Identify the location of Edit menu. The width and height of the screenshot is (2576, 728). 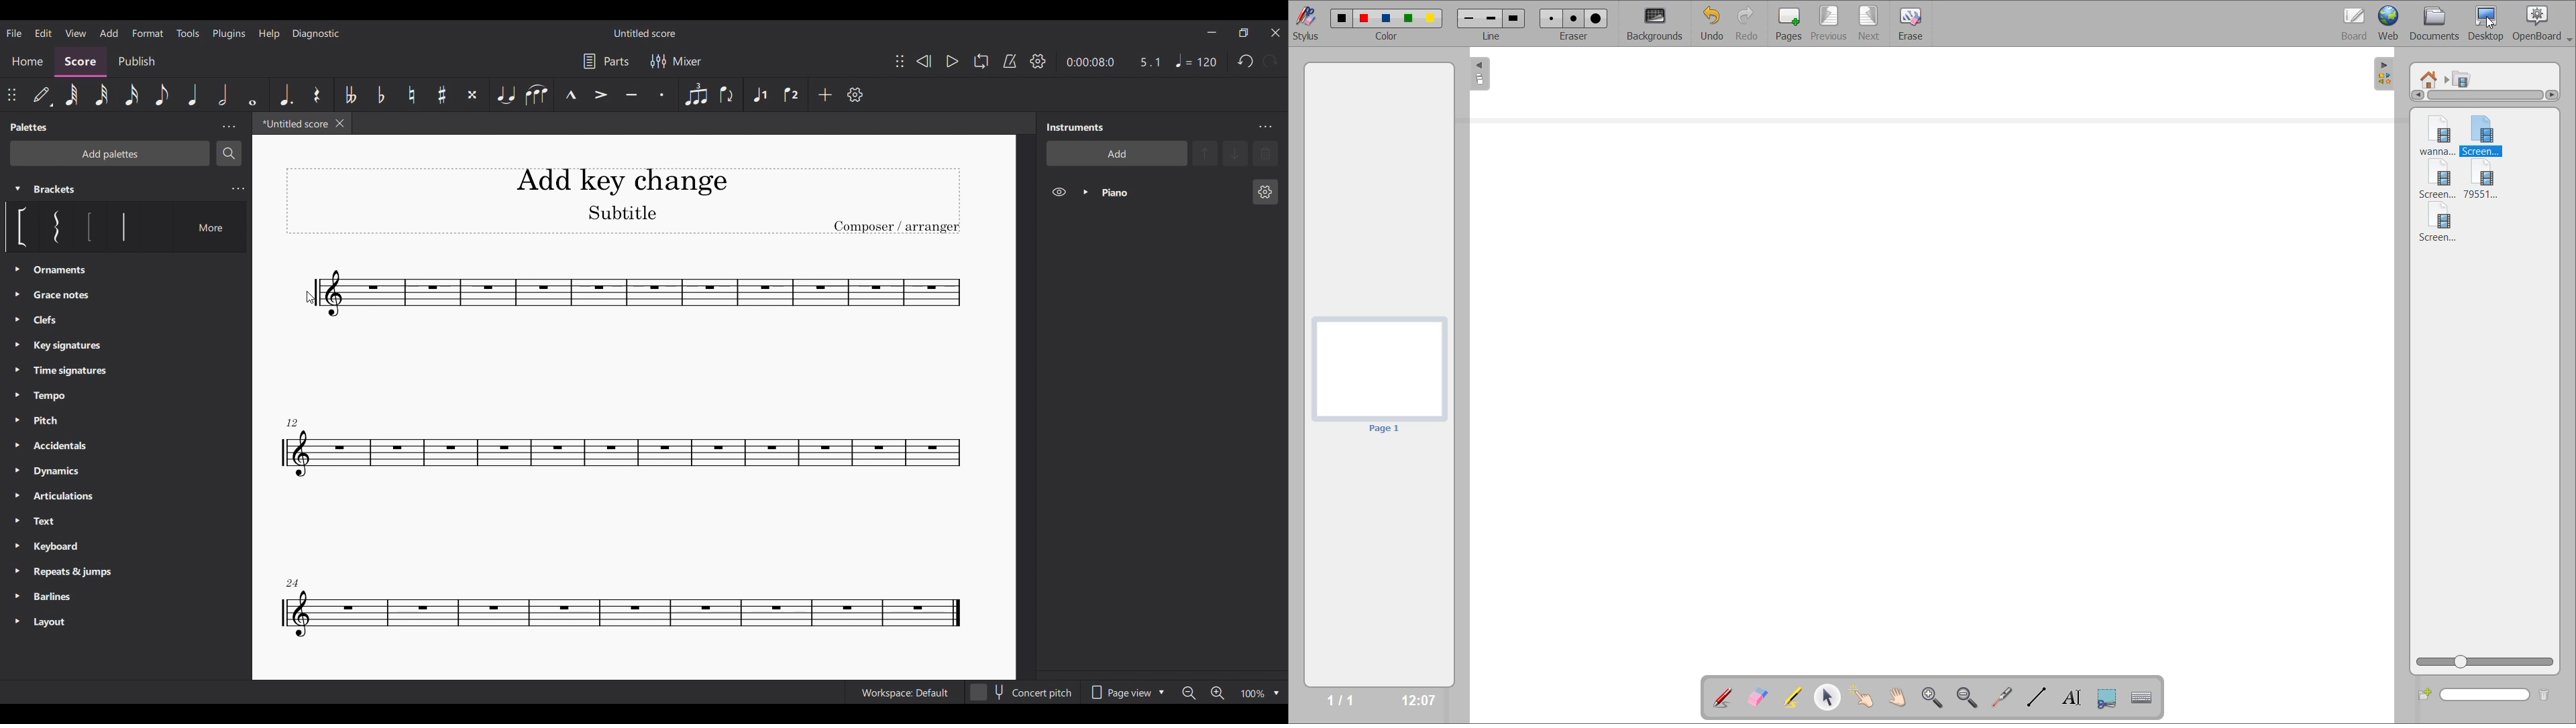
(44, 34).